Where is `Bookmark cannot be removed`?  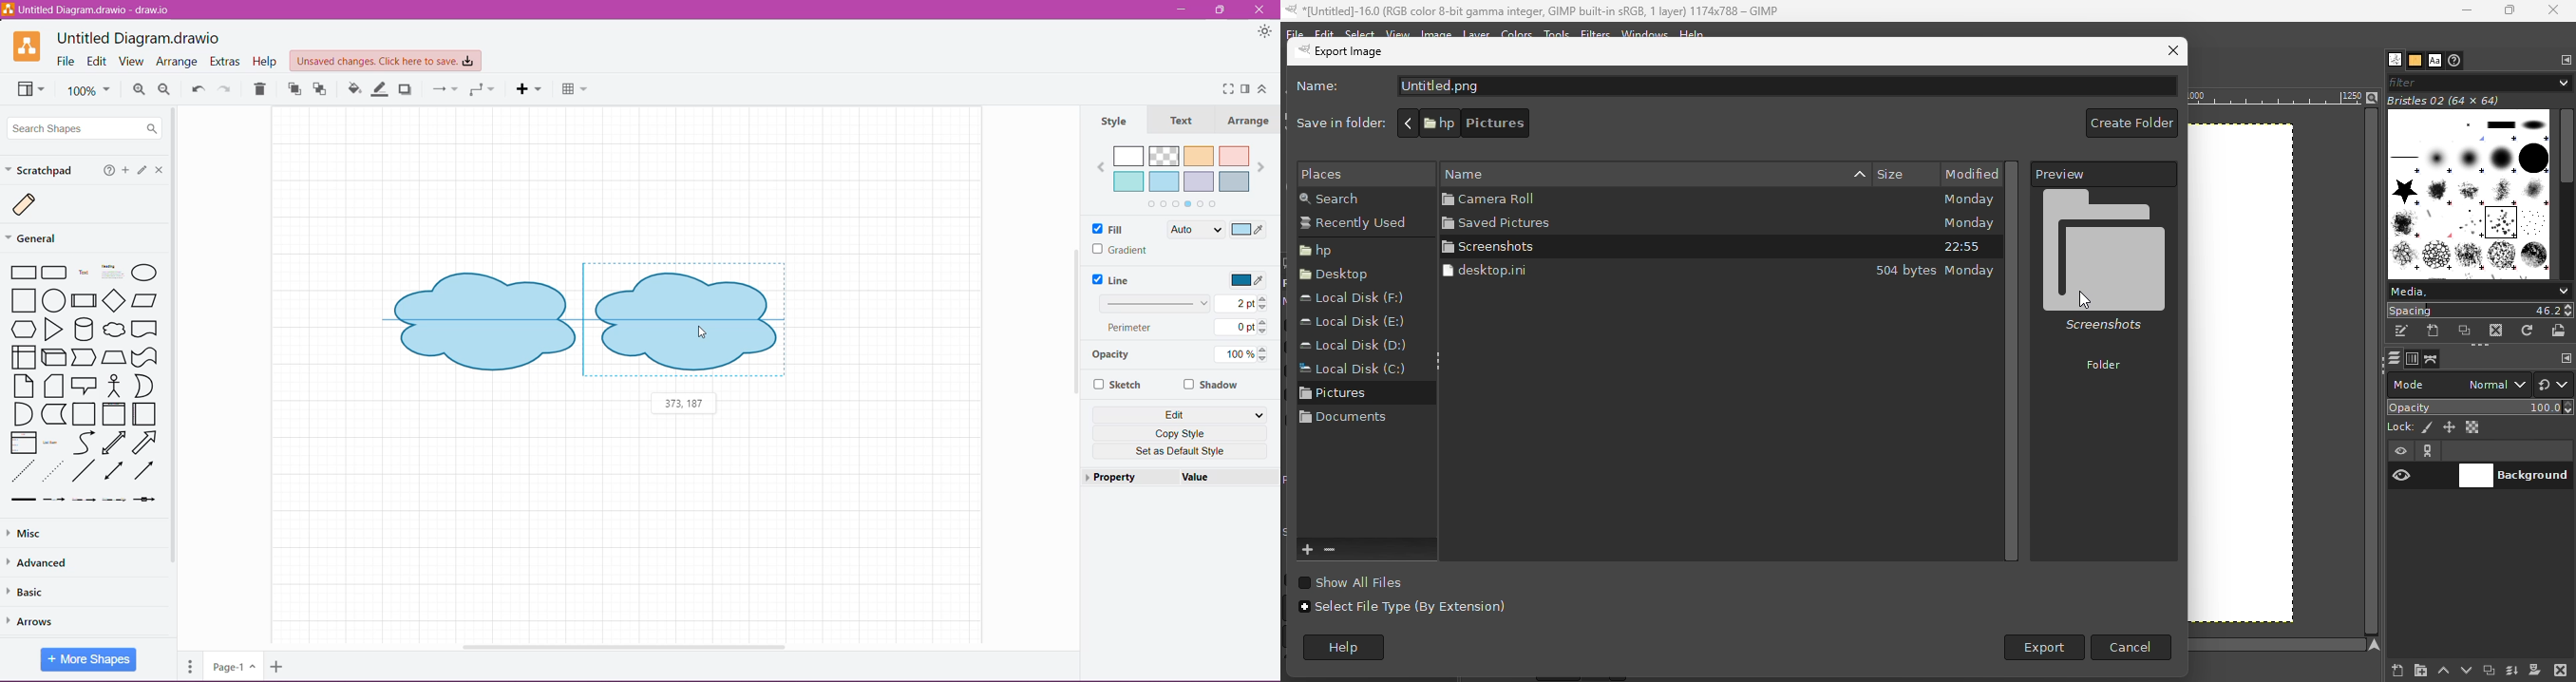 Bookmark cannot be removed is located at coordinates (1344, 550).